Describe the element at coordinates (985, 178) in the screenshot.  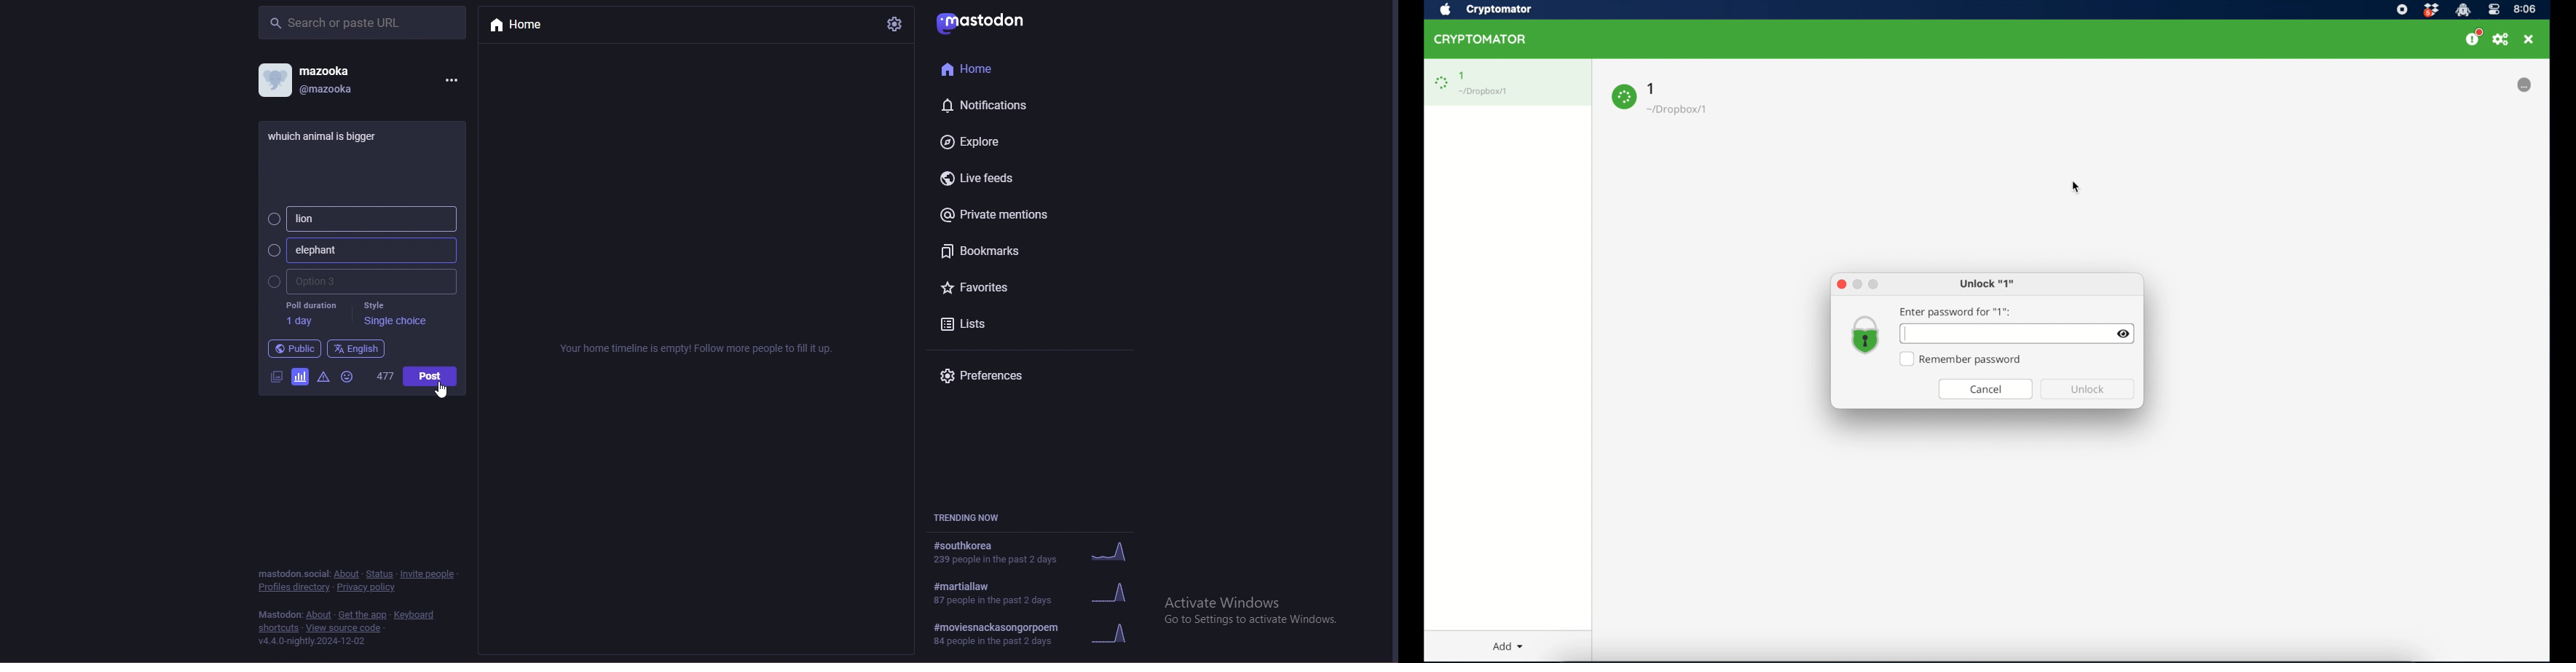
I see `live feeds` at that location.